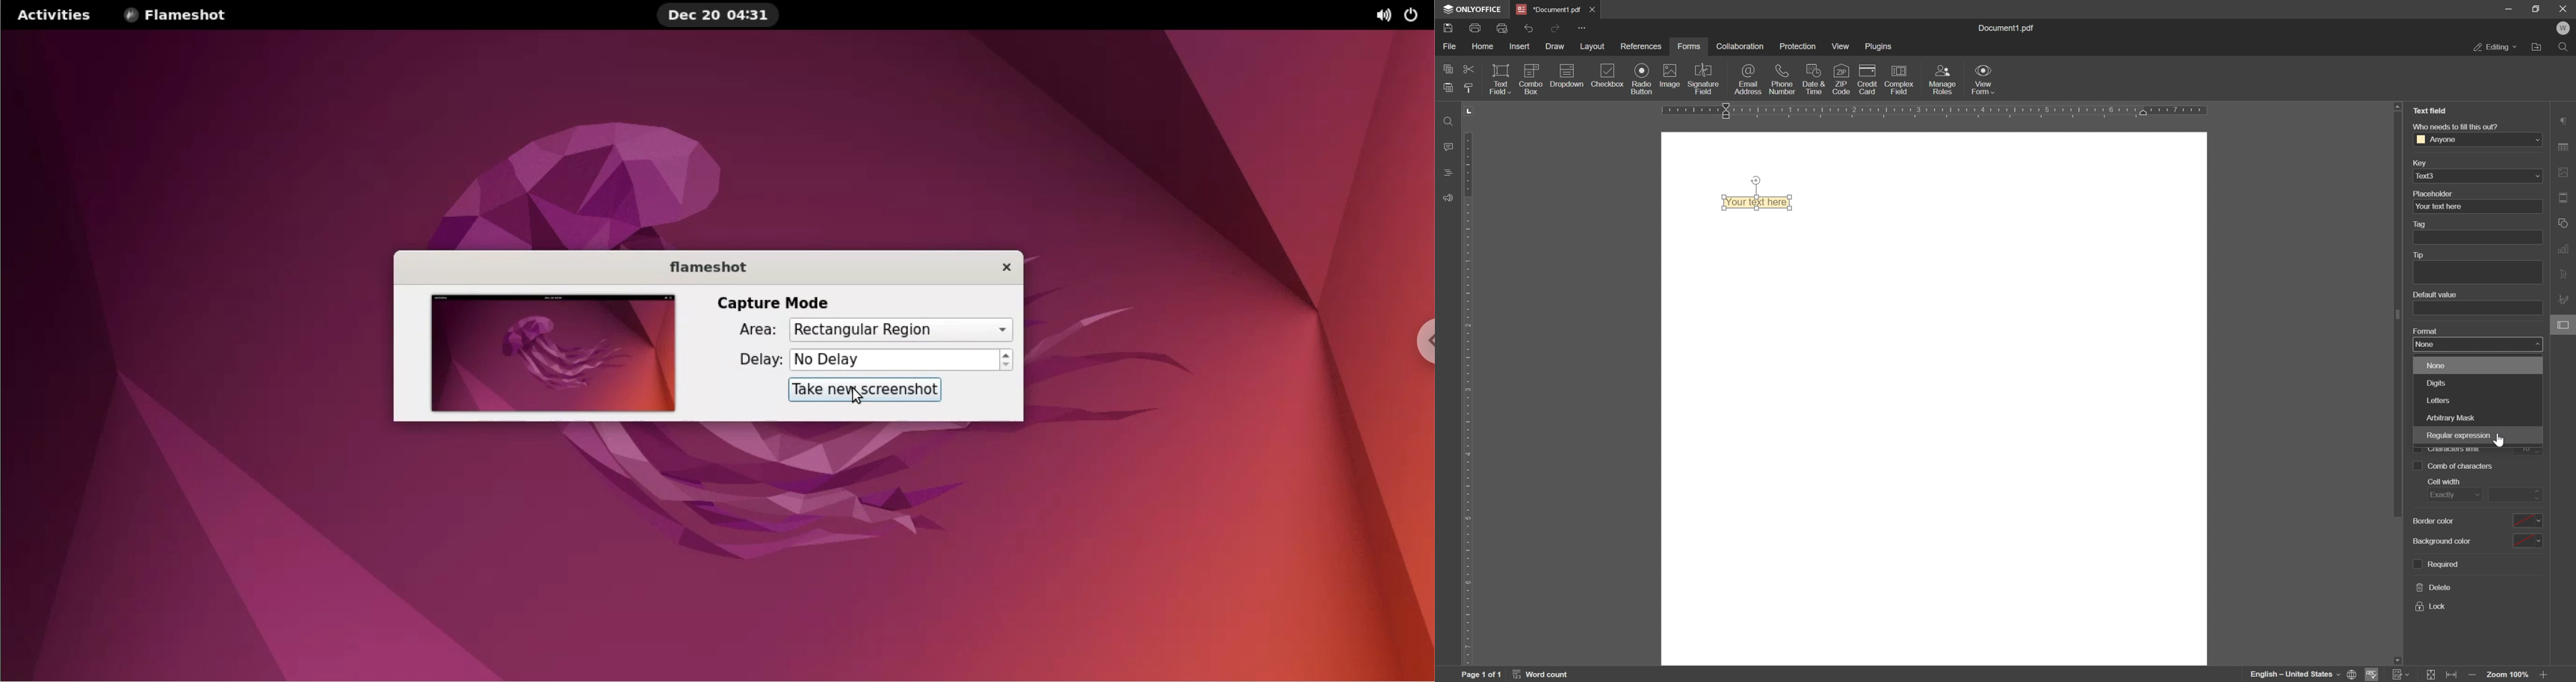 This screenshot has width=2576, height=700. What do you see at coordinates (1985, 81) in the screenshot?
I see `view form` at bounding box center [1985, 81].